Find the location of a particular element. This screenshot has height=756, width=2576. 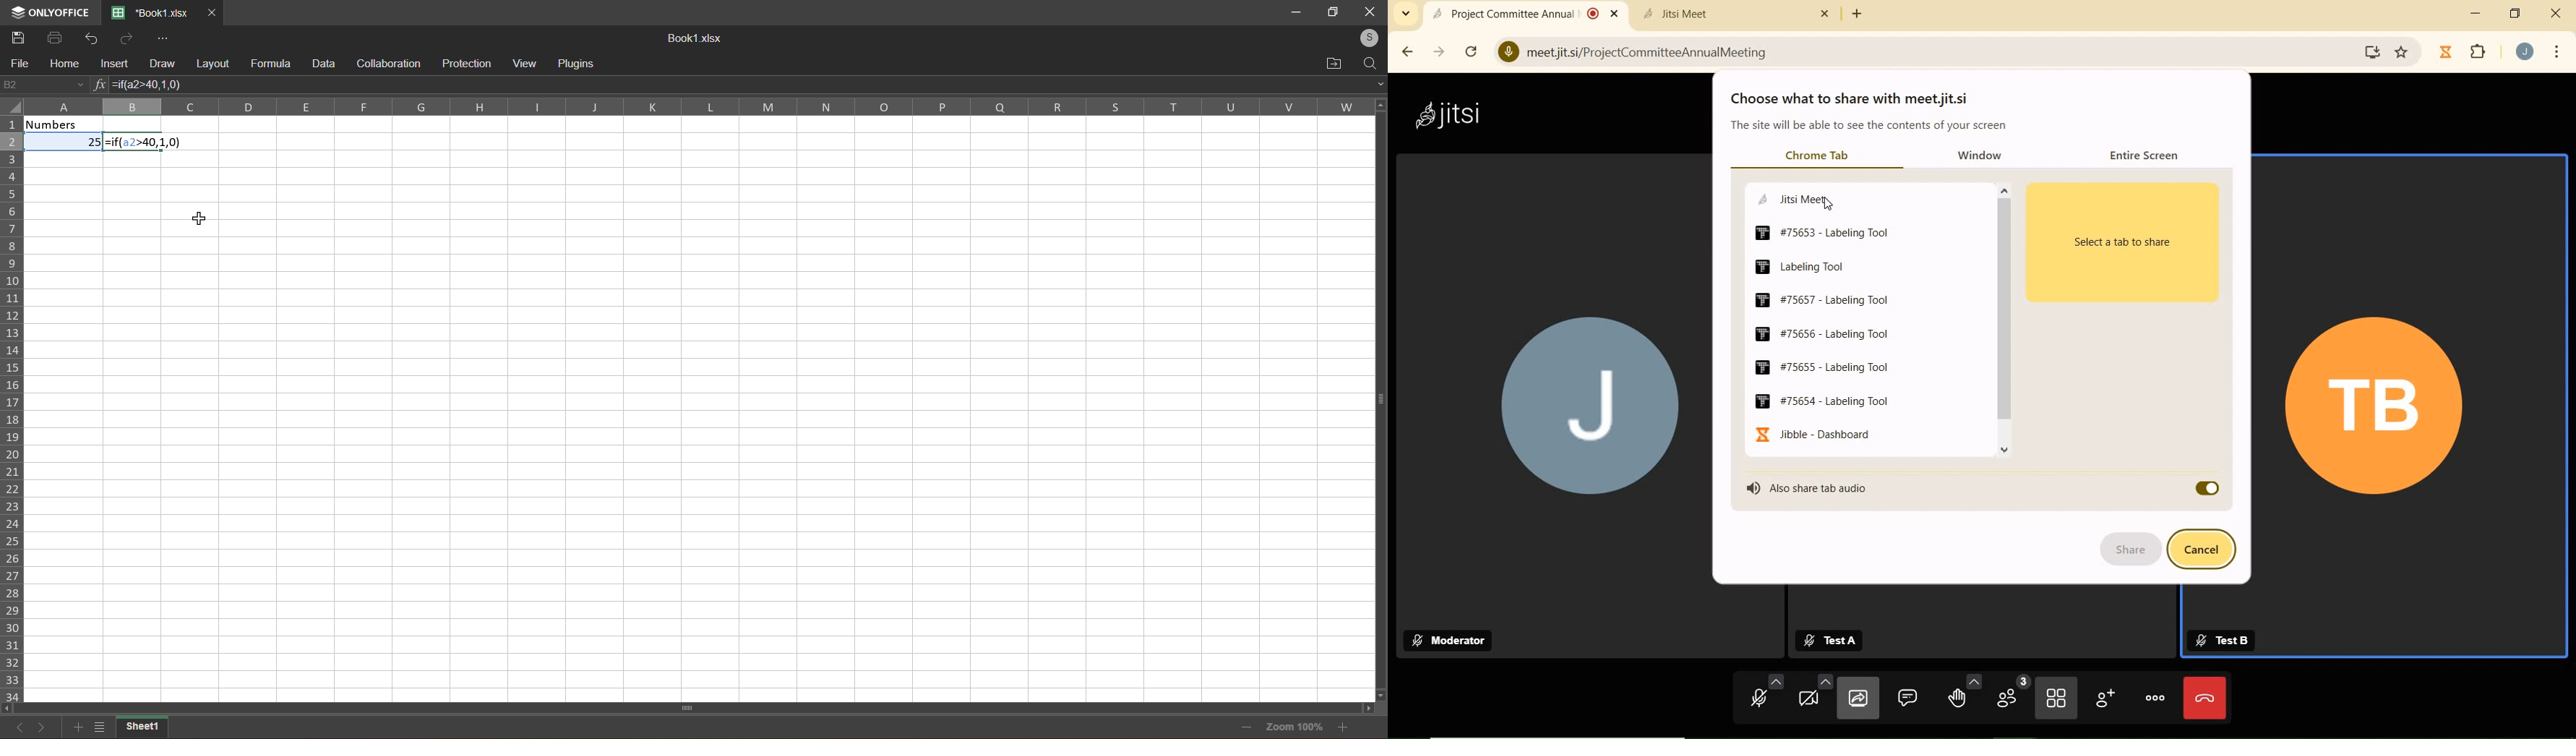

#75654 - Labeling Tool is located at coordinates (1829, 400).